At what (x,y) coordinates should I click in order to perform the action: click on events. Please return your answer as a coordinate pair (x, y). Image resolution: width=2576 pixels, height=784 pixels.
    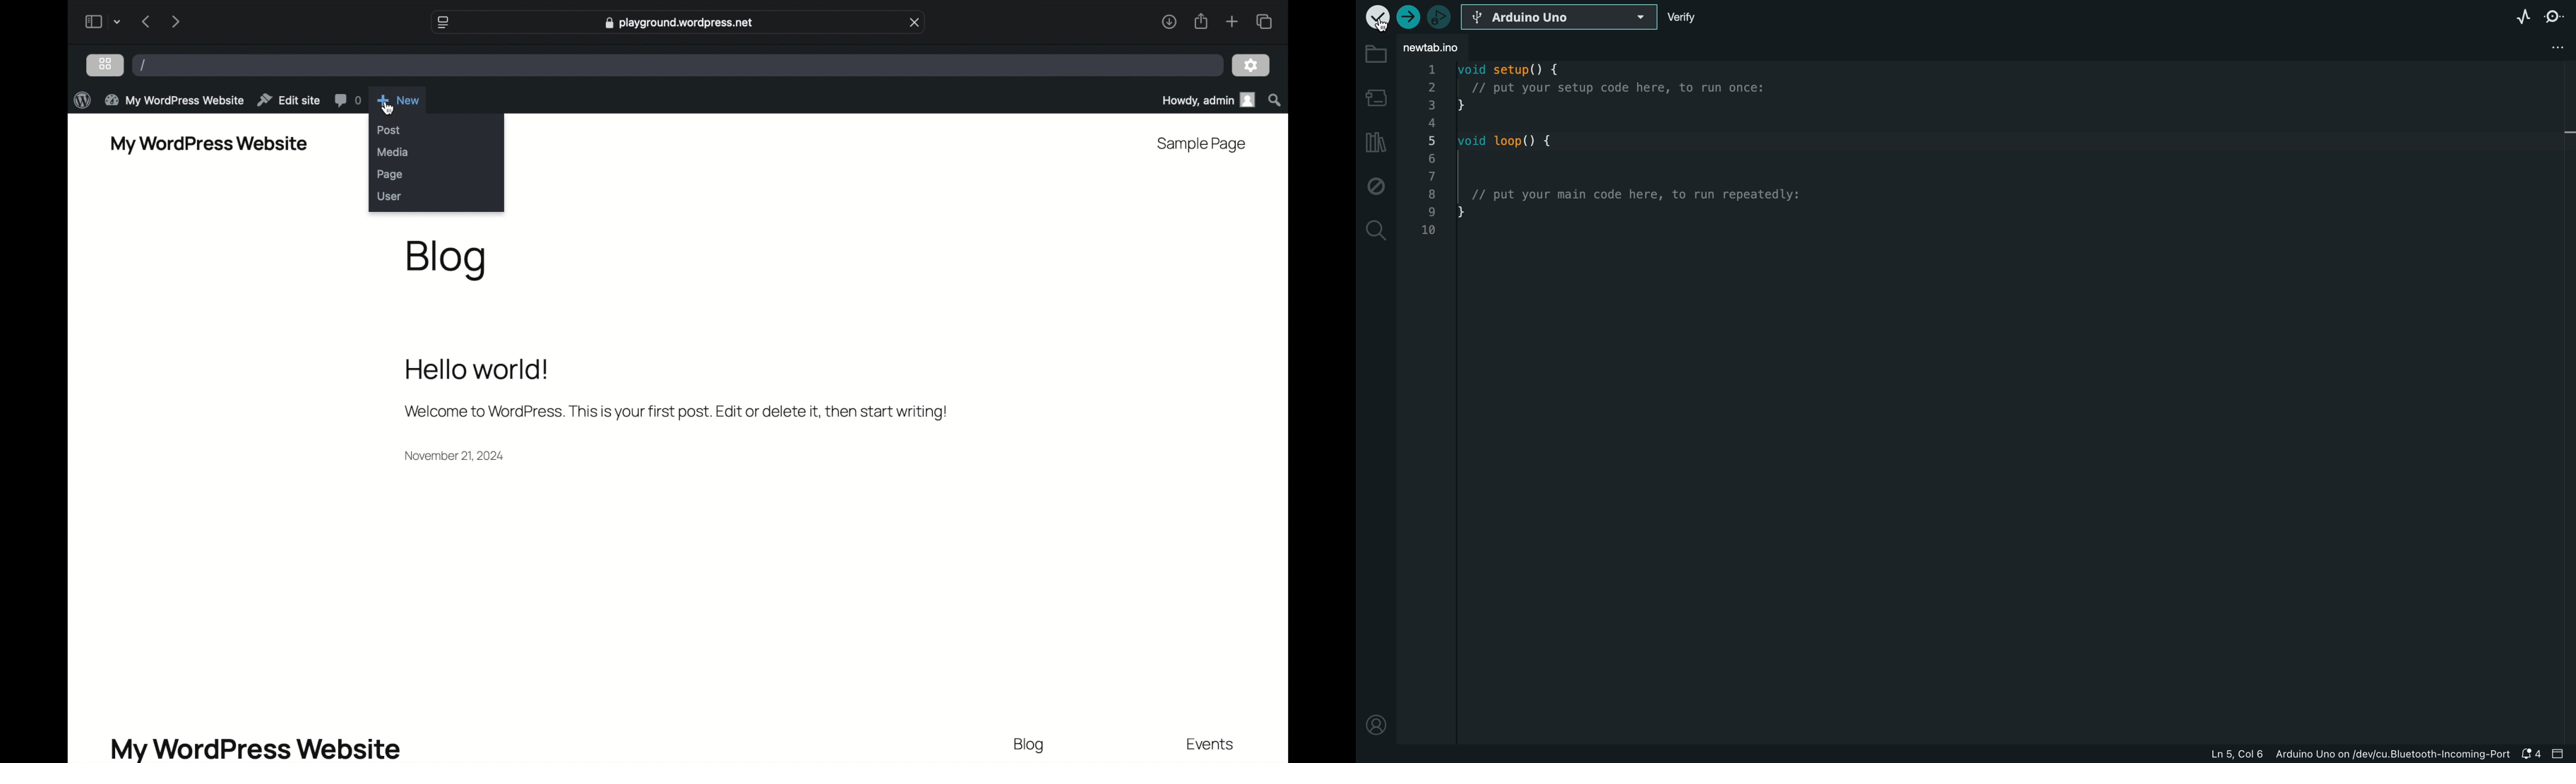
    Looking at the image, I should click on (1212, 745).